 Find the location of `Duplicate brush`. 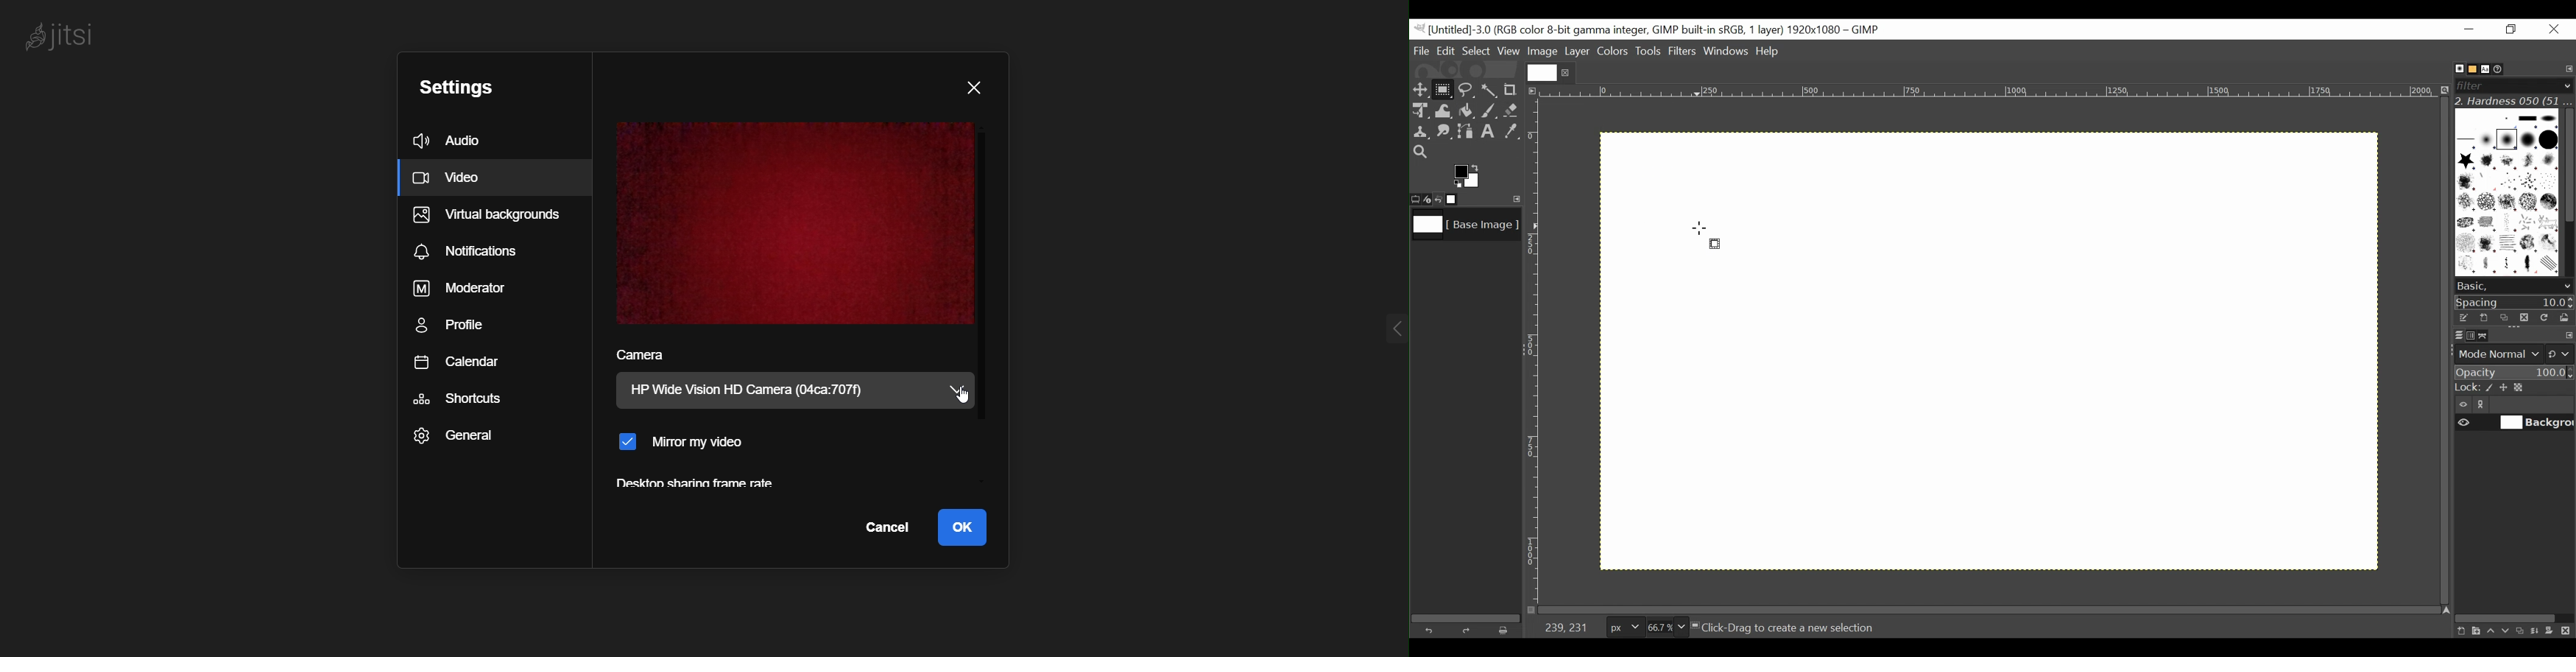

Duplicate brush is located at coordinates (2524, 317).